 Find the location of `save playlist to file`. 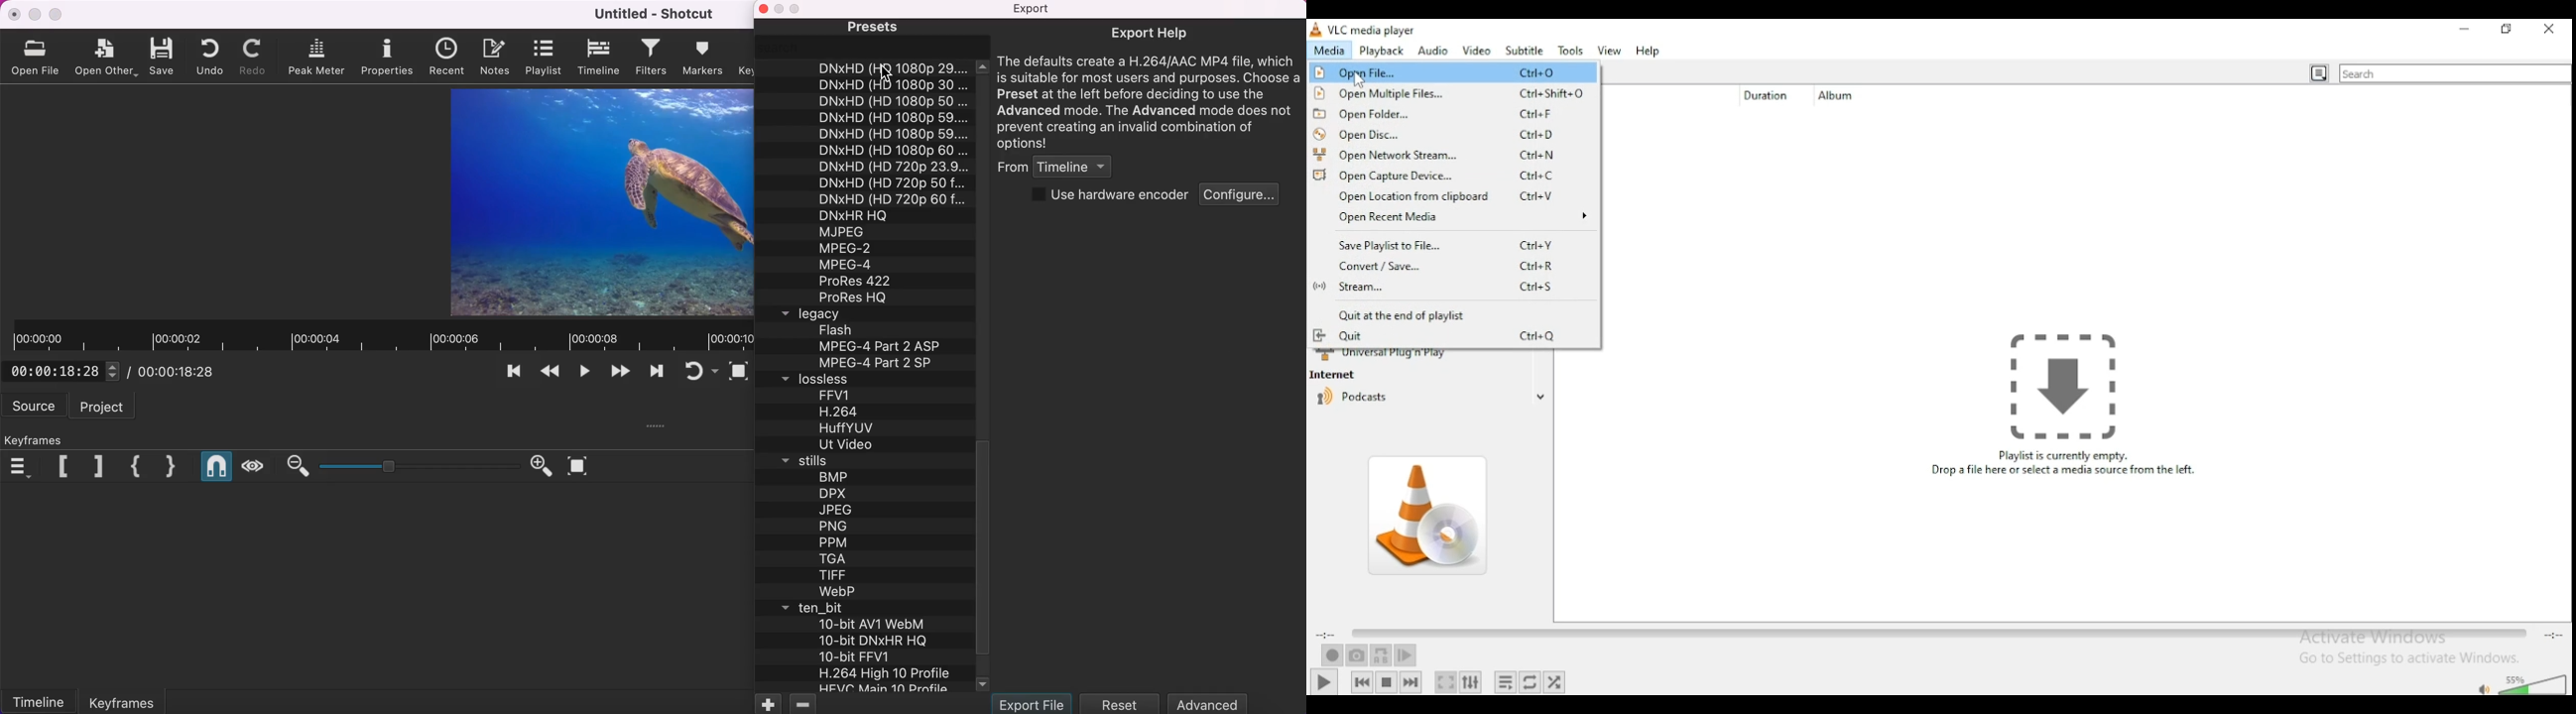

save playlist to file is located at coordinates (1450, 242).